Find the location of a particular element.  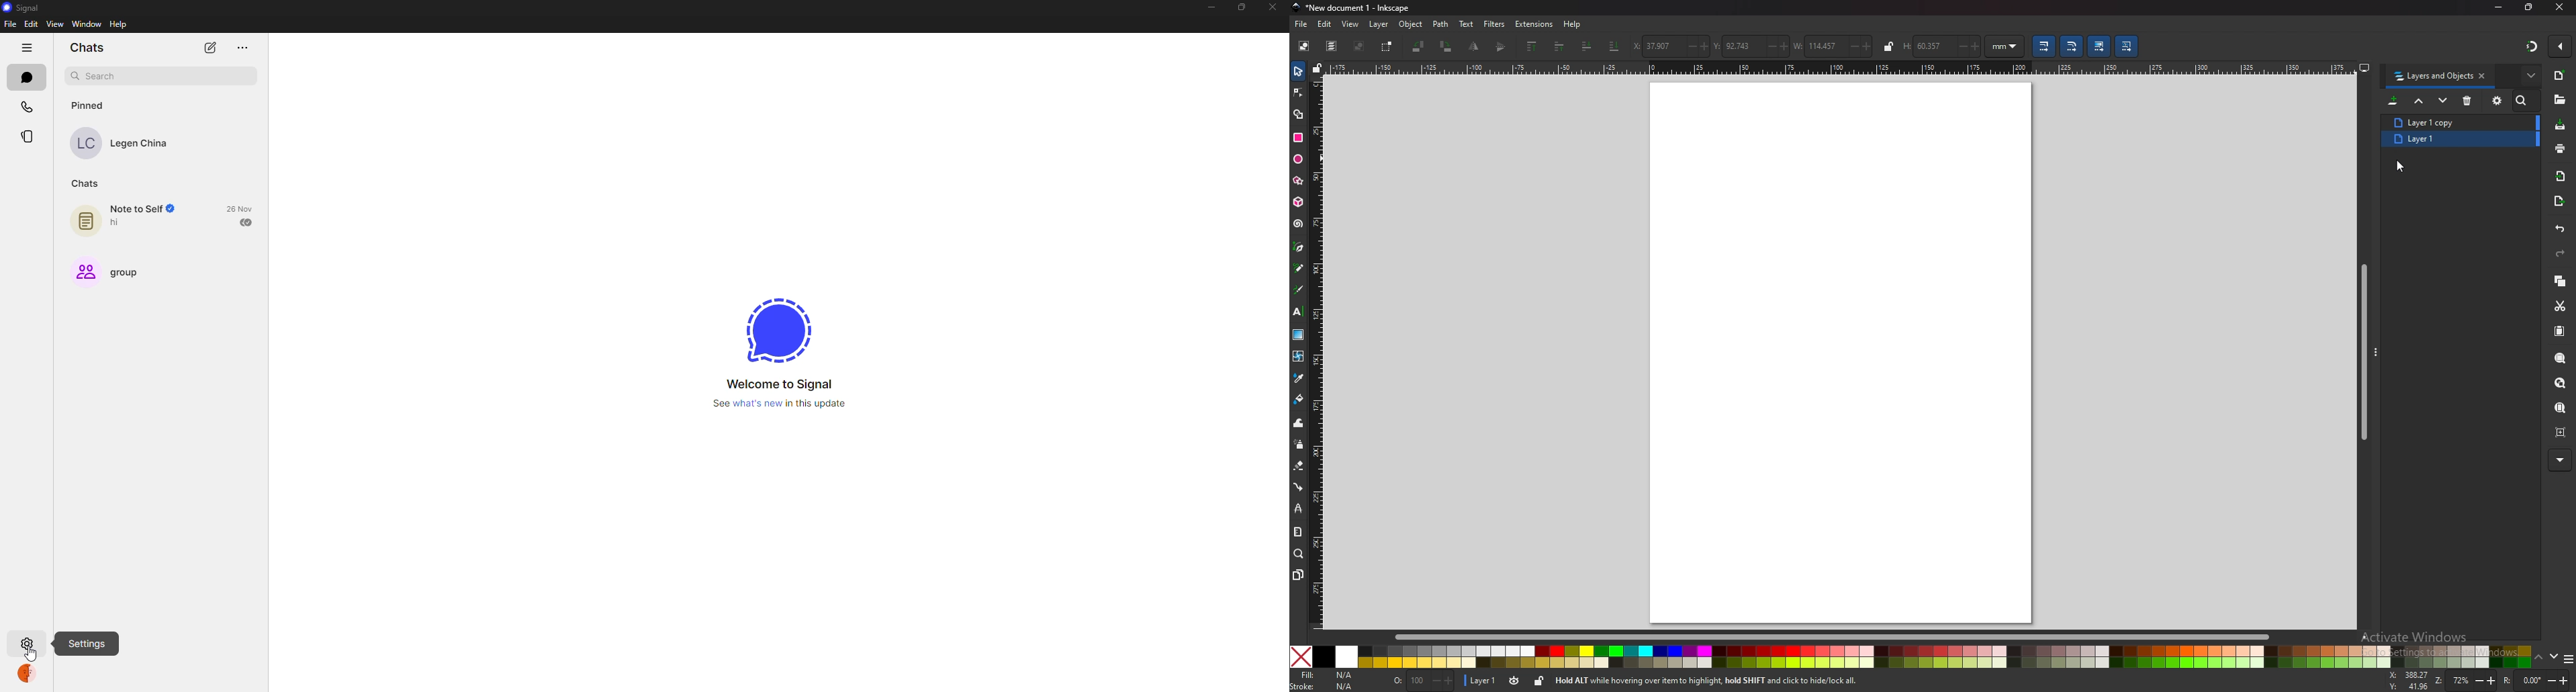

add layer is located at coordinates (2394, 101).